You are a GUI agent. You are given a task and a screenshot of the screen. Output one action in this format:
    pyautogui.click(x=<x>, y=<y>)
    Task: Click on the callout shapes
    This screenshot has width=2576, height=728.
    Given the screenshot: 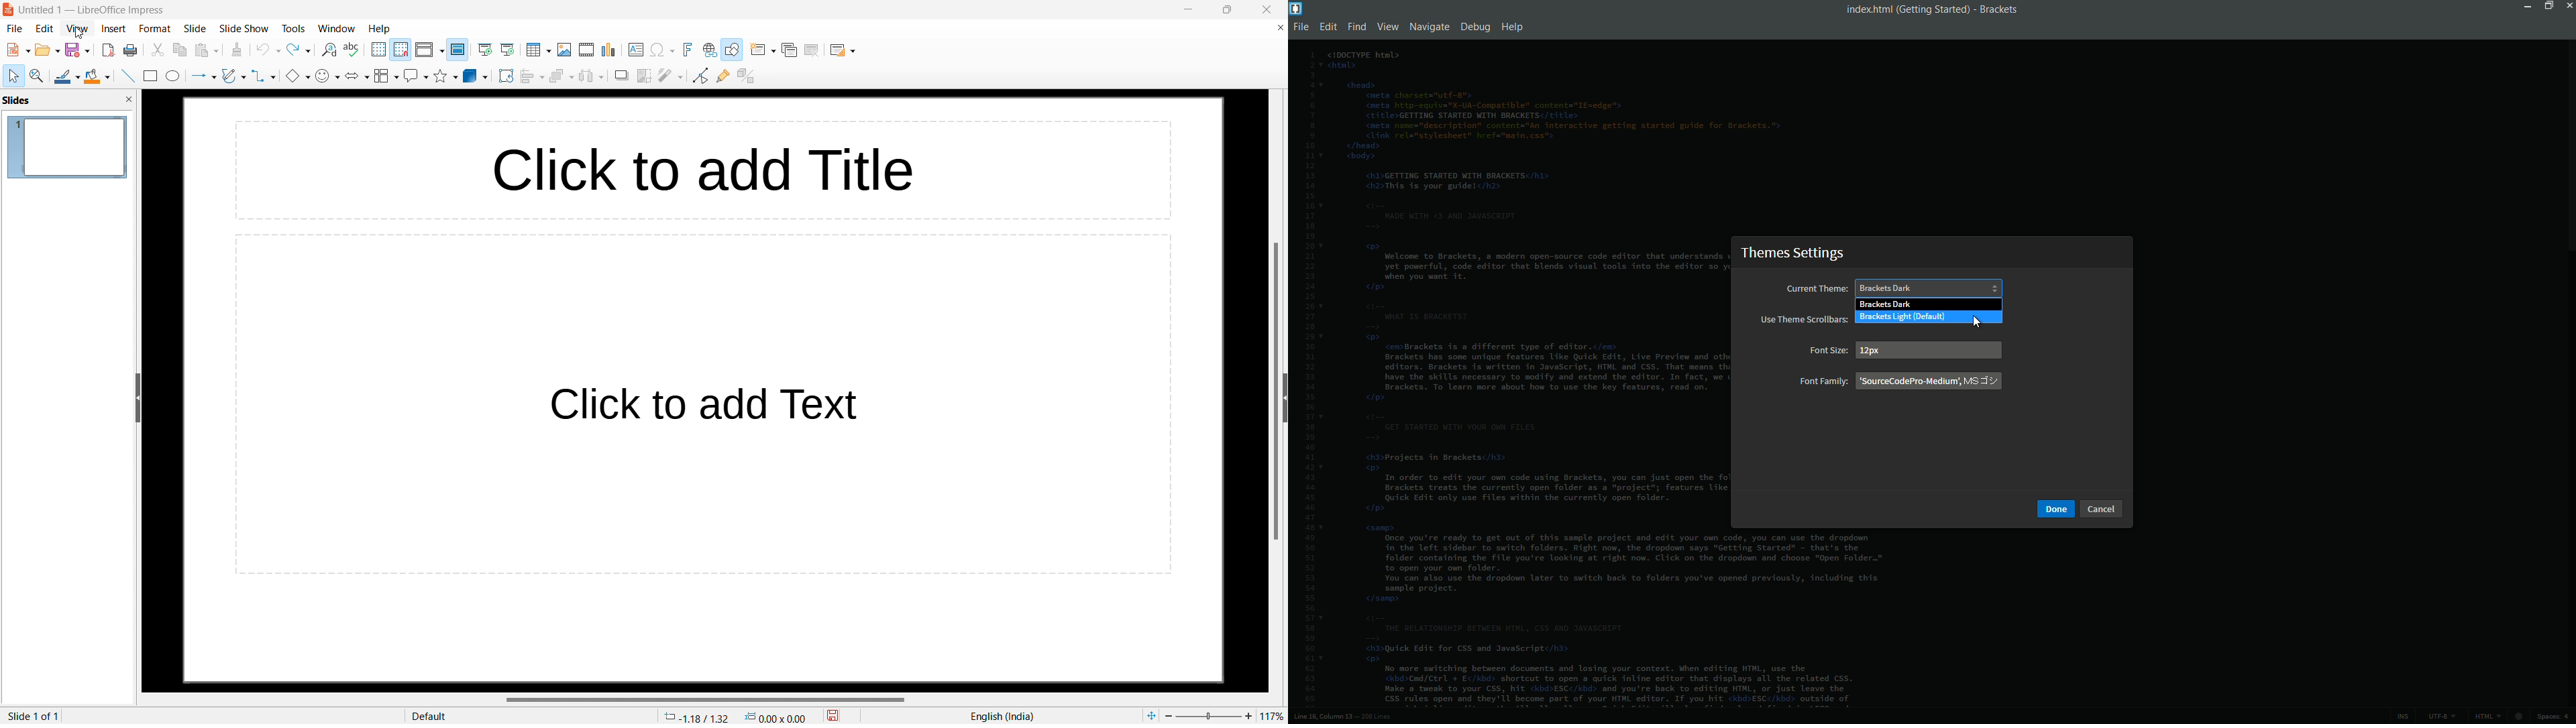 What is the action you would take?
    pyautogui.click(x=416, y=76)
    